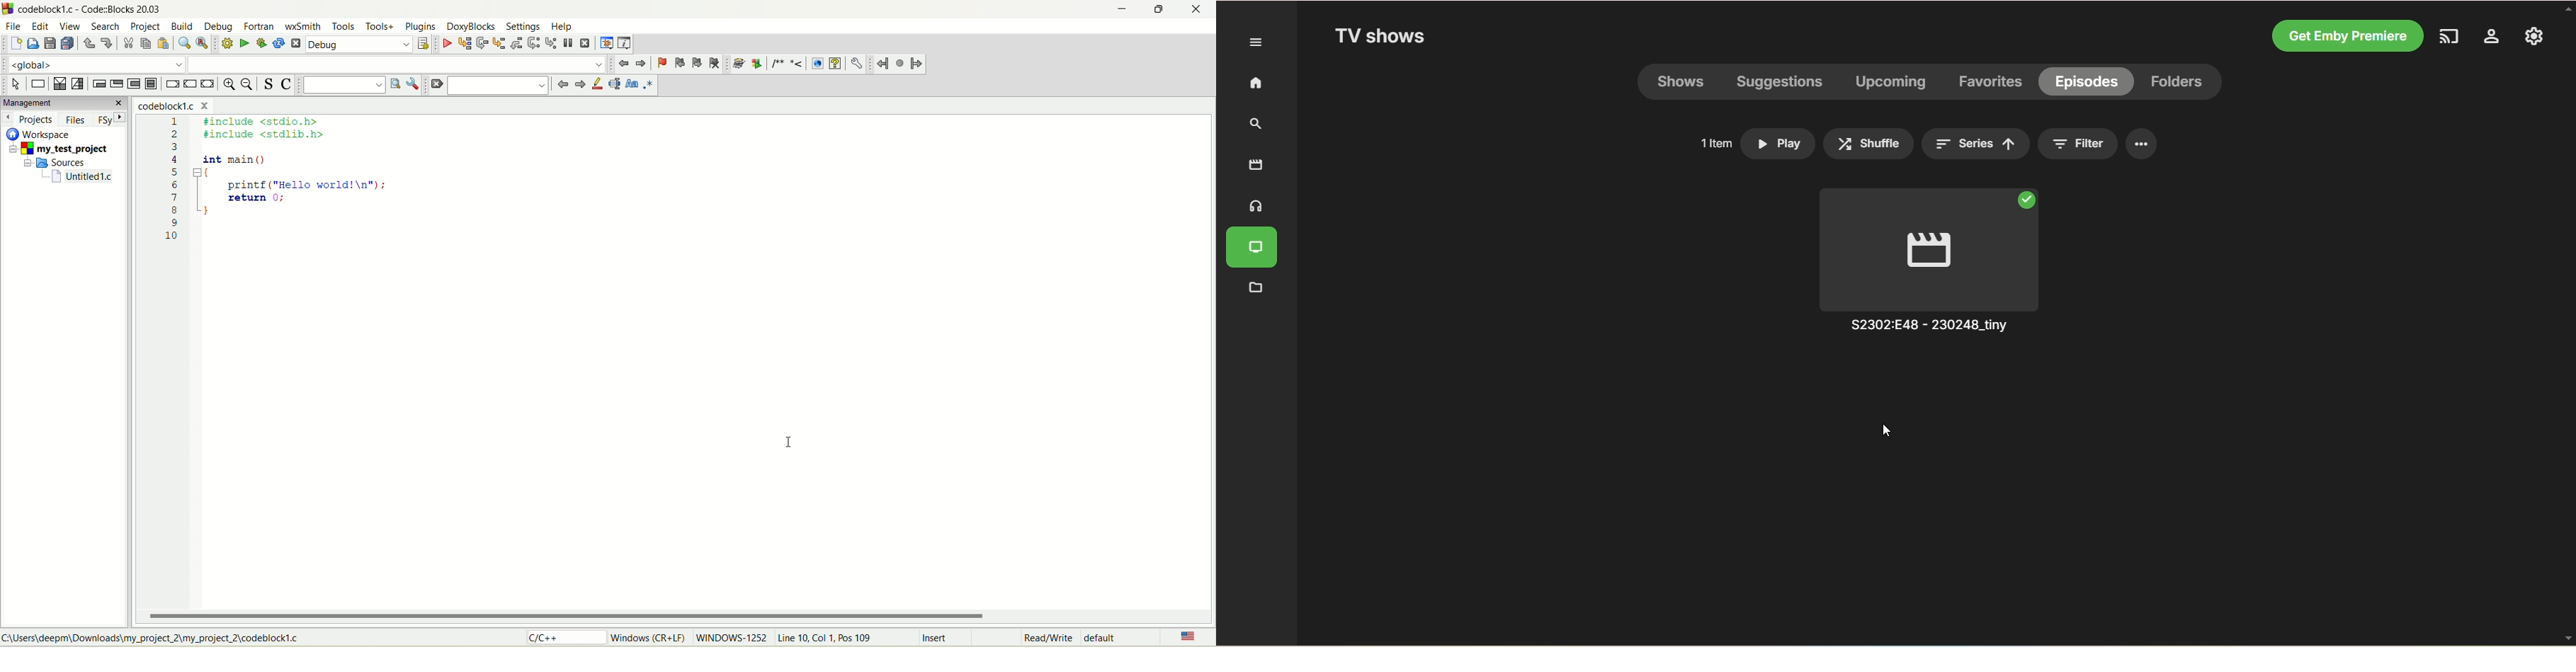 This screenshot has height=672, width=2576. I want to click on next instruction, so click(533, 42).